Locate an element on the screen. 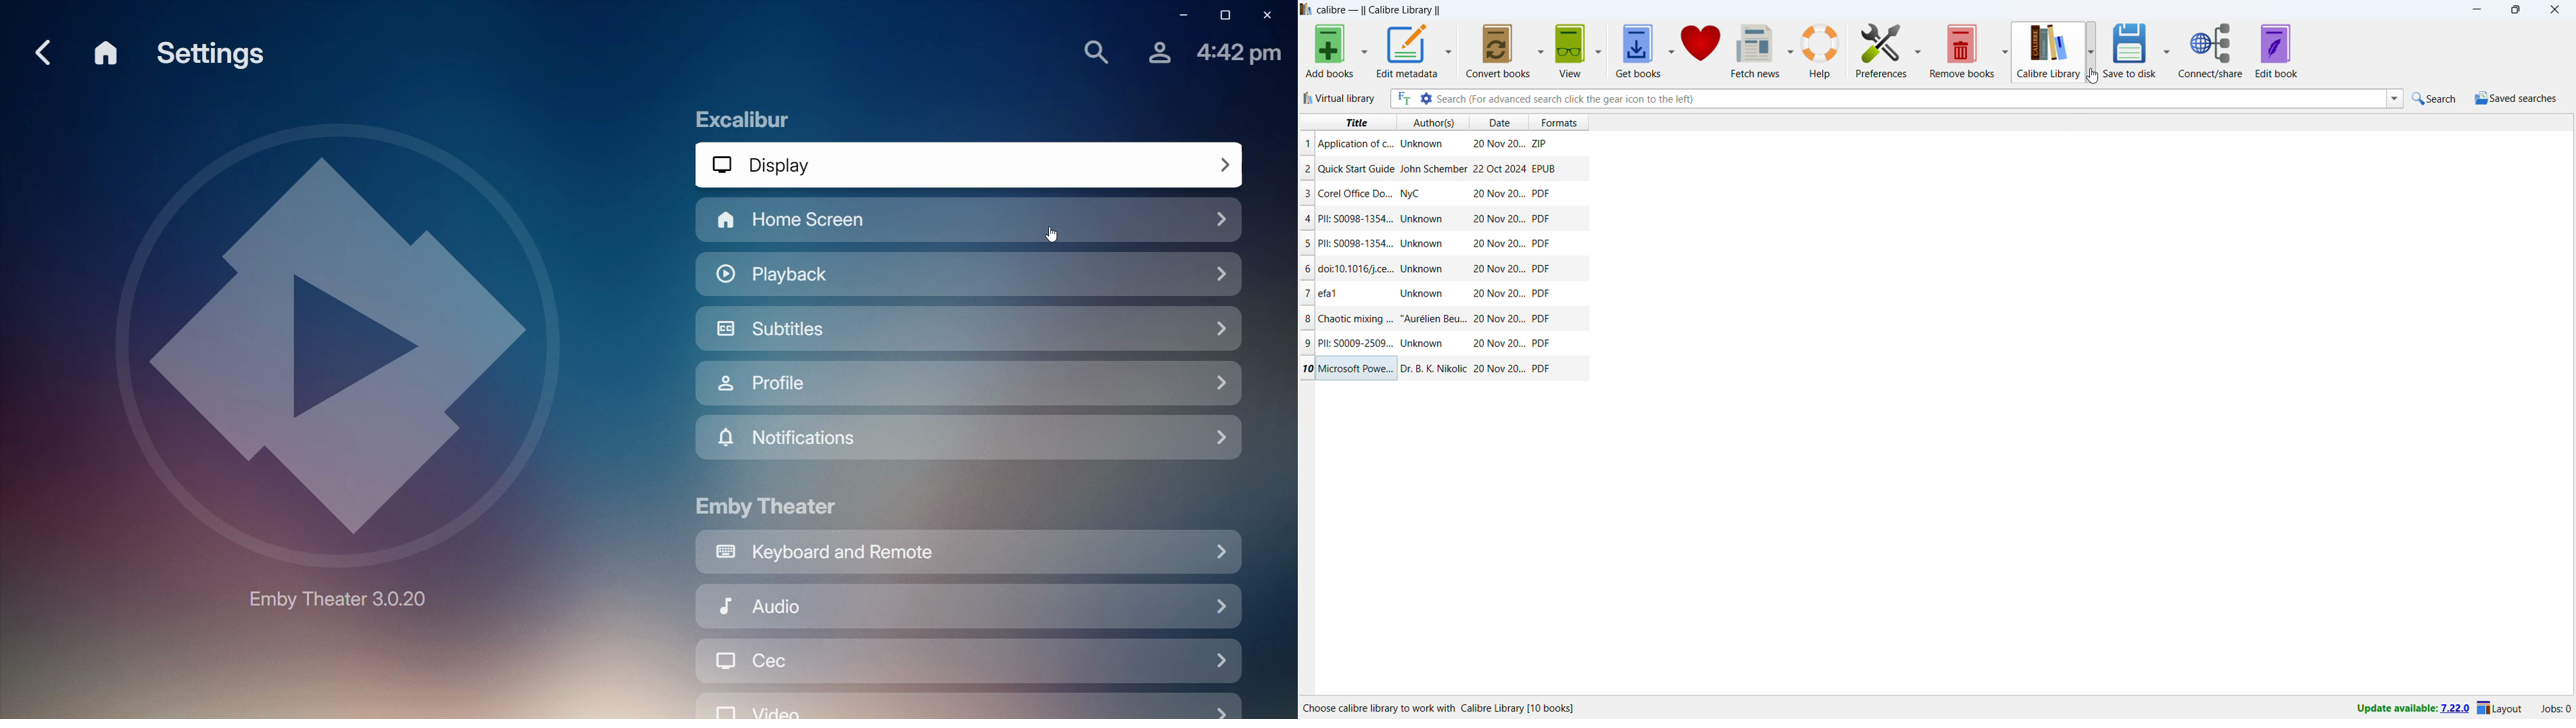  6 is located at coordinates (1308, 269).